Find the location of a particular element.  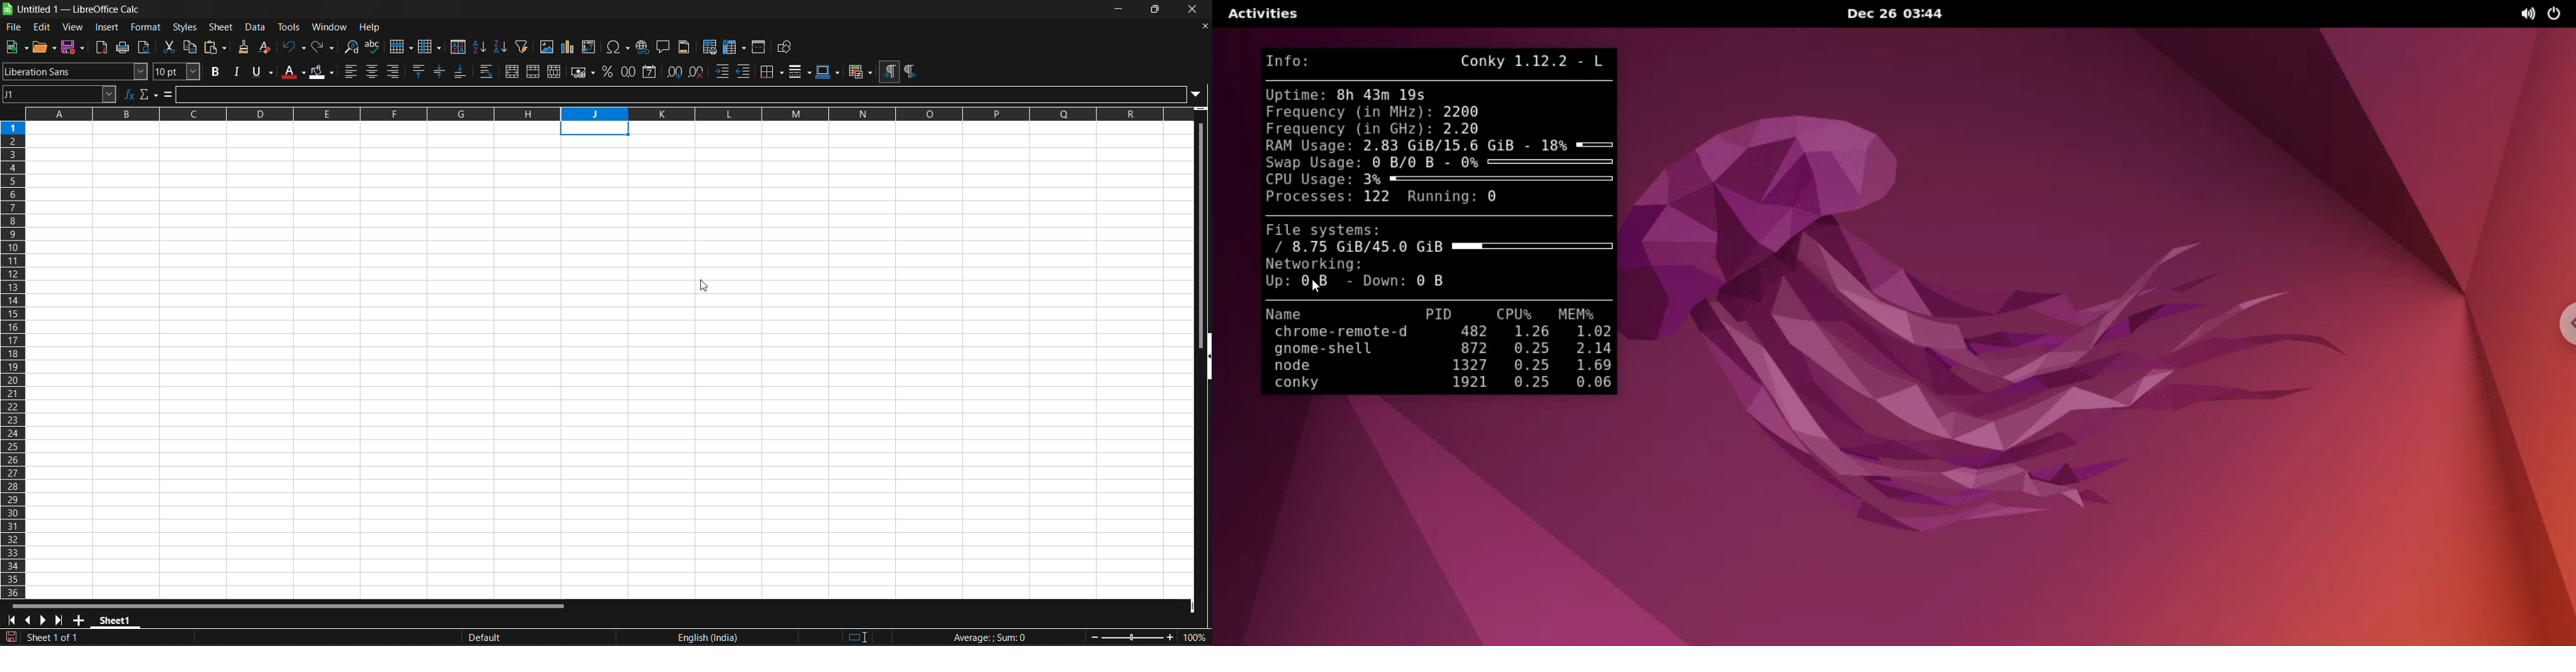

bold is located at coordinates (216, 71).